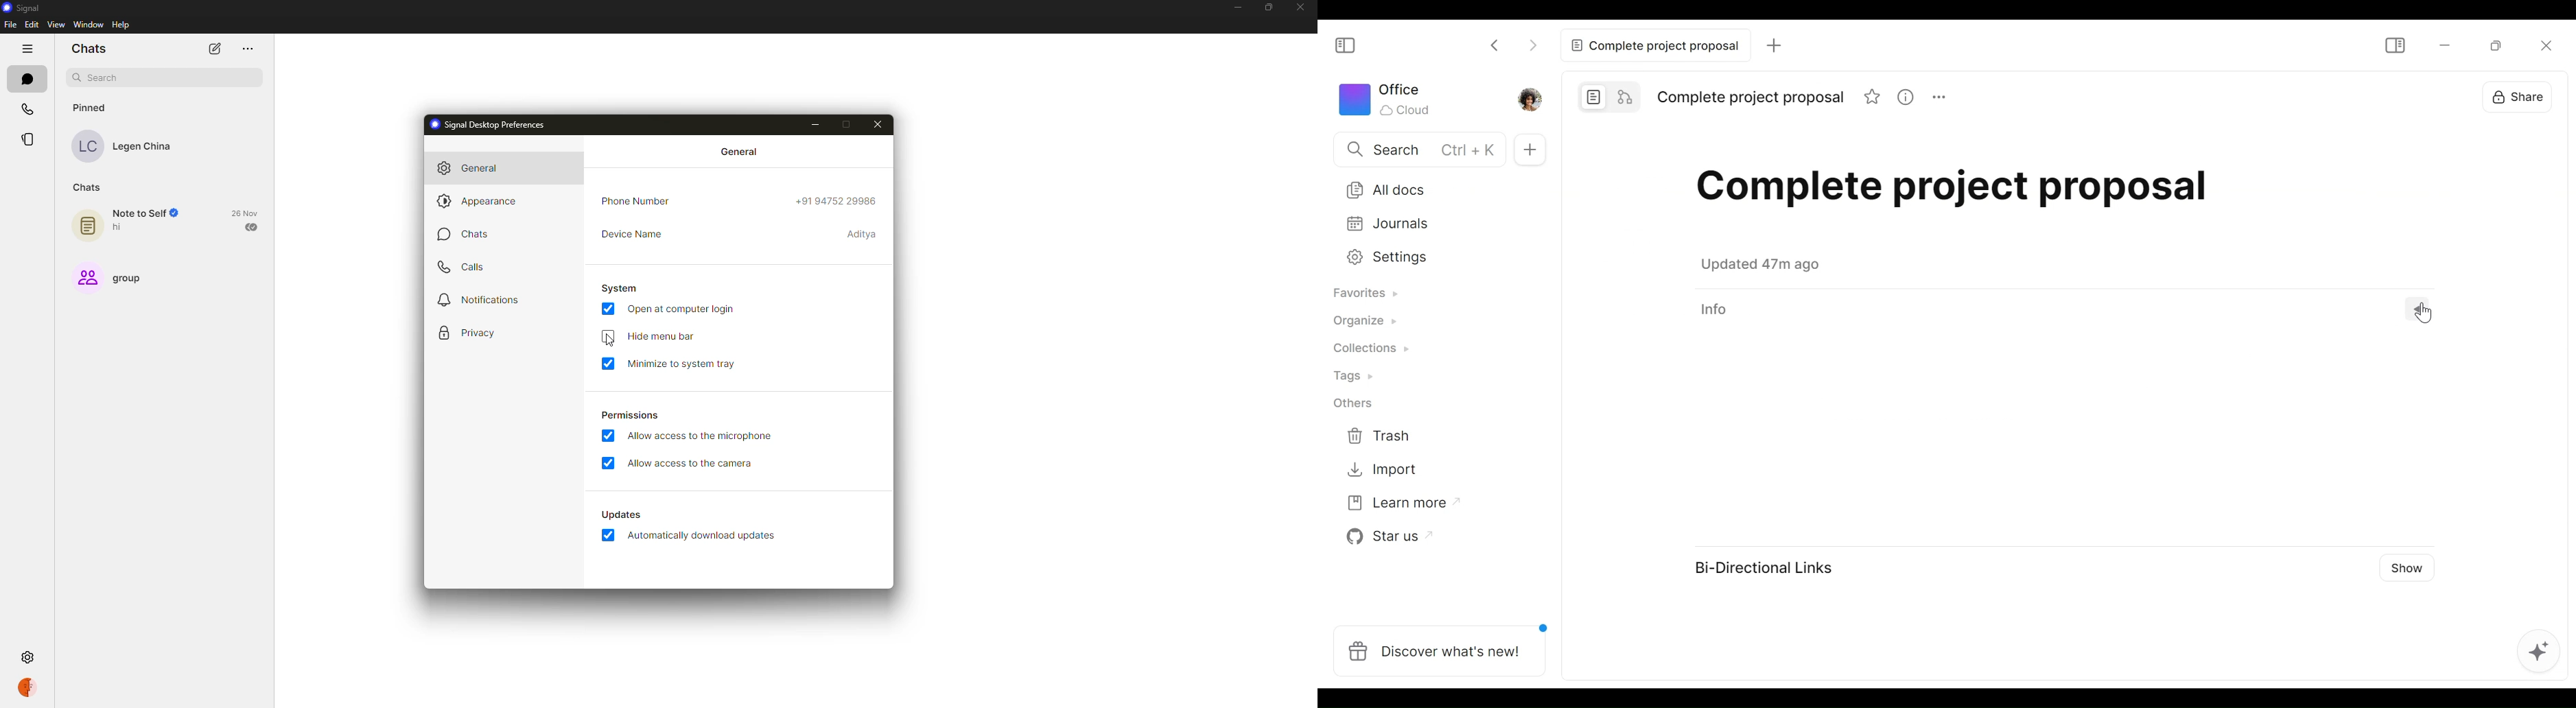 The width and height of the screenshot is (2576, 728). Describe the element at coordinates (121, 25) in the screenshot. I see `help` at that location.